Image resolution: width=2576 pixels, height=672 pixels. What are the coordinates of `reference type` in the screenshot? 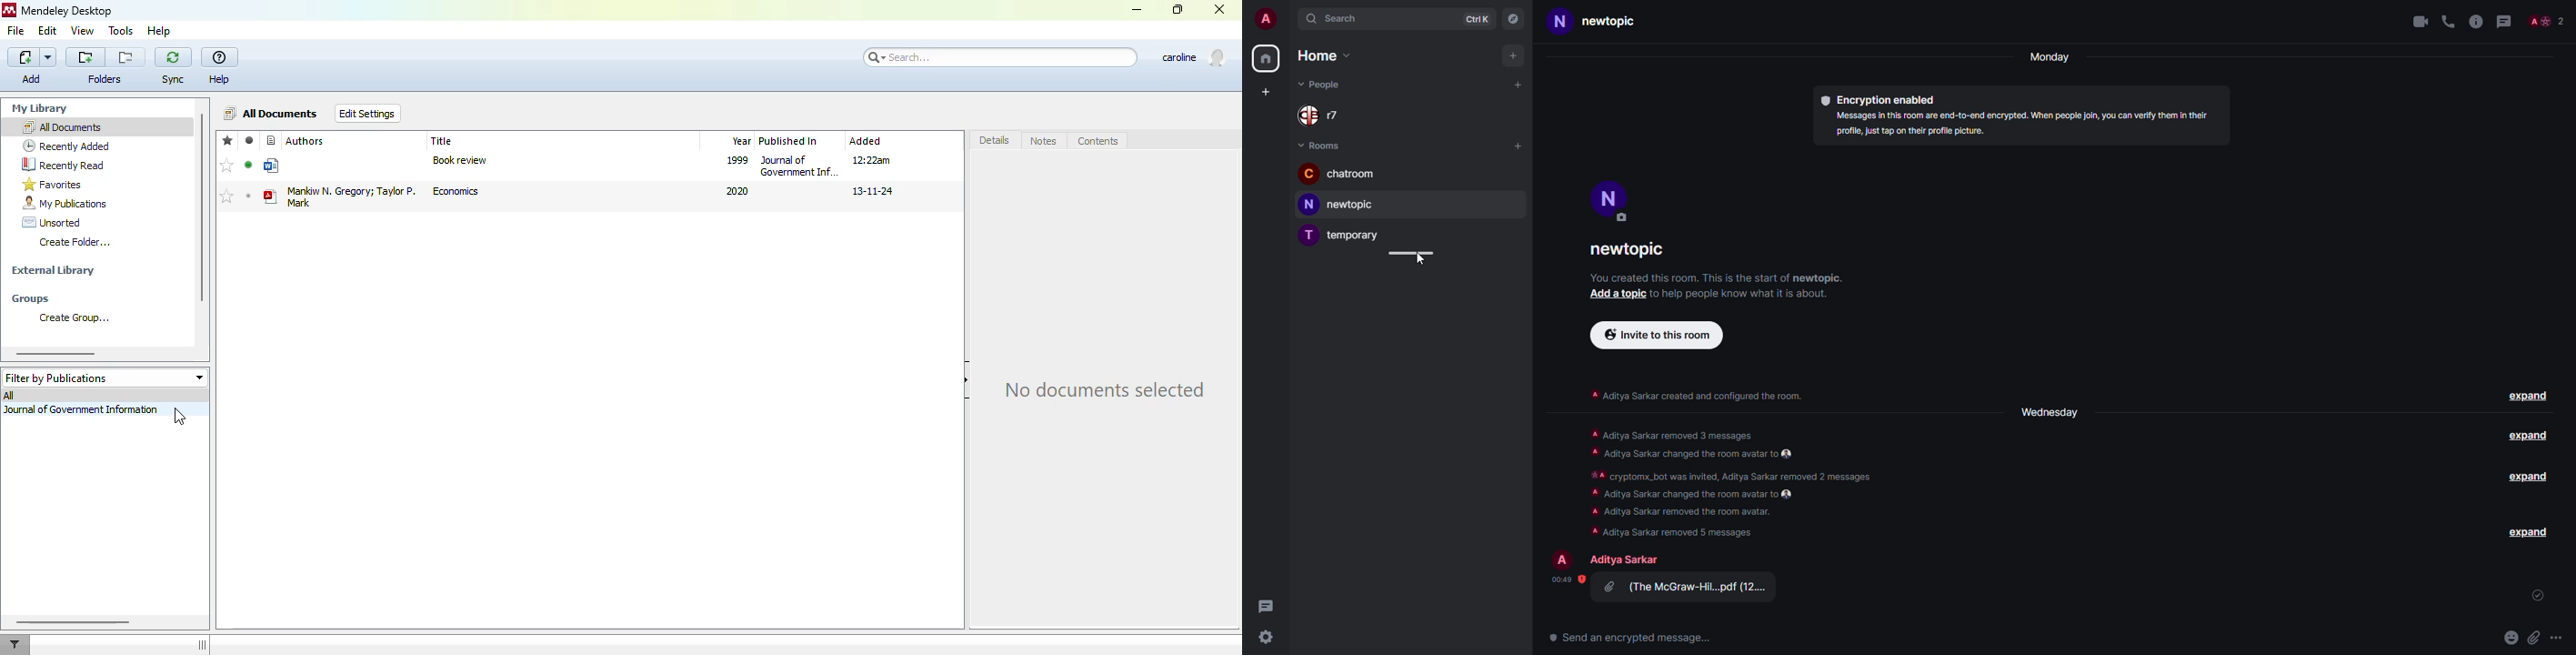 It's located at (272, 140).